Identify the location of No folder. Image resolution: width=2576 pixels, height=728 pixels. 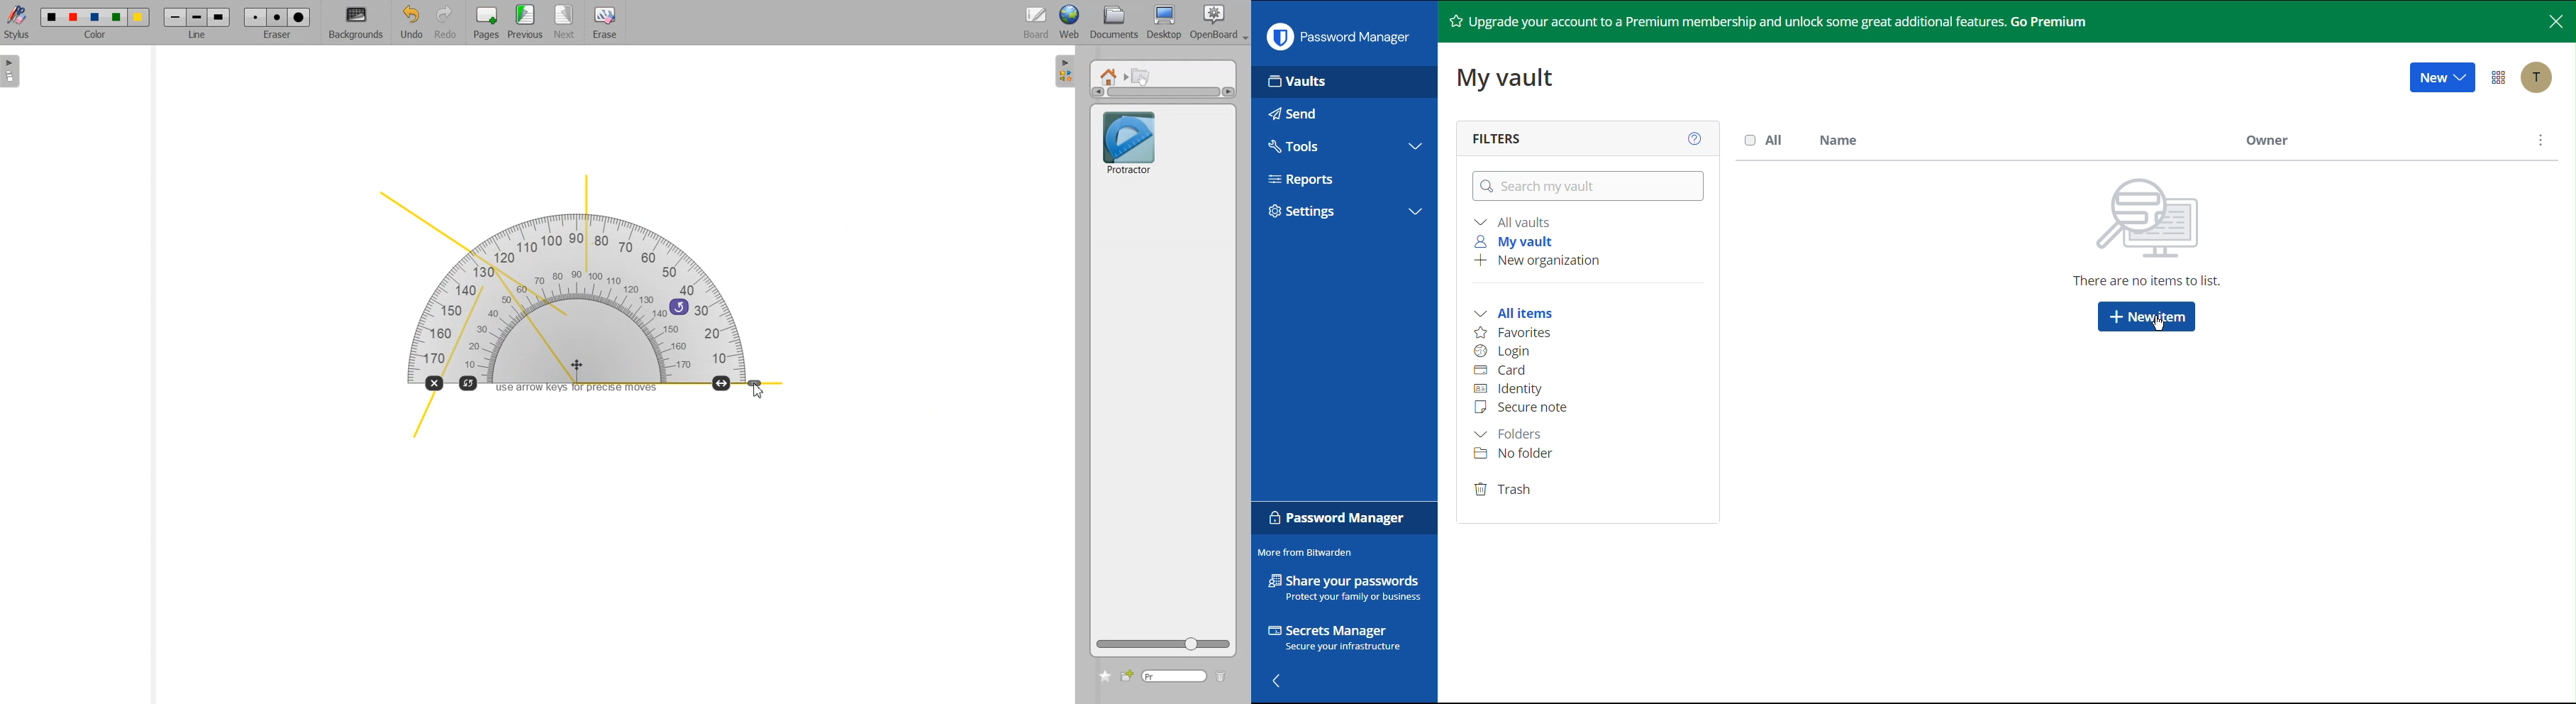
(1516, 456).